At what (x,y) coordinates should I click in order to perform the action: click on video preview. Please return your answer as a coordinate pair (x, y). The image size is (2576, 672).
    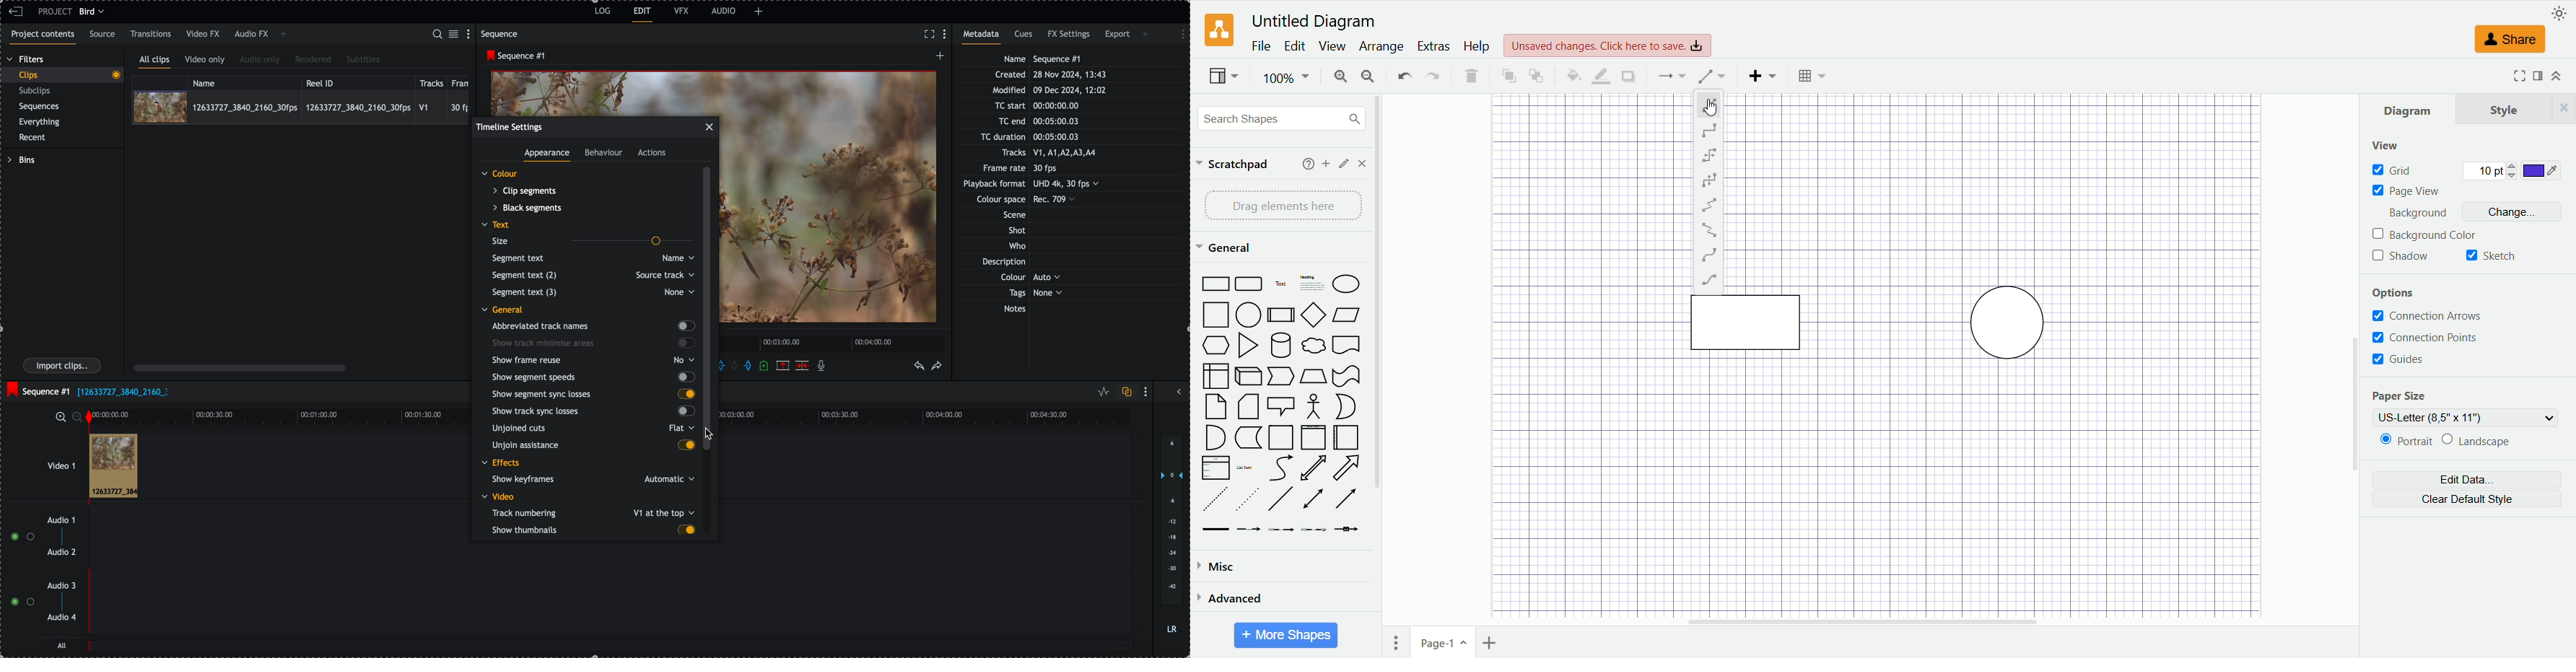
    Looking at the image, I should click on (605, 92).